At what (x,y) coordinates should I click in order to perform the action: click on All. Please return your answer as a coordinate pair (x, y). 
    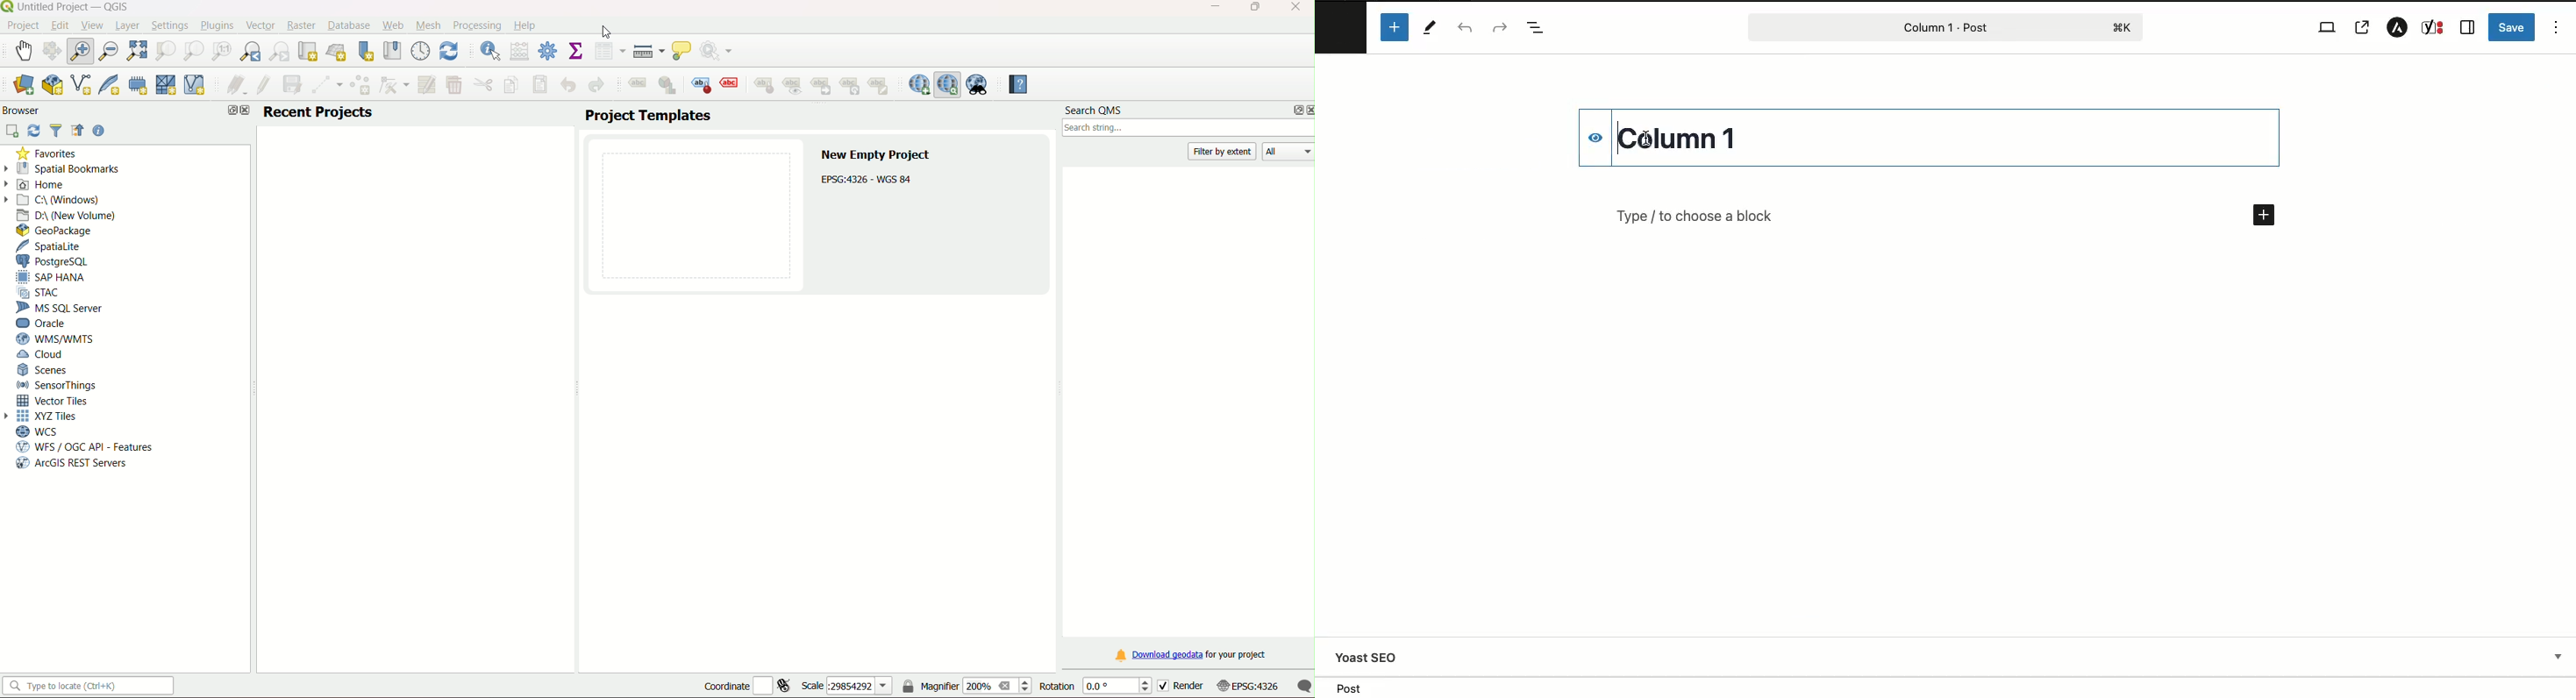
    Looking at the image, I should click on (1291, 153).